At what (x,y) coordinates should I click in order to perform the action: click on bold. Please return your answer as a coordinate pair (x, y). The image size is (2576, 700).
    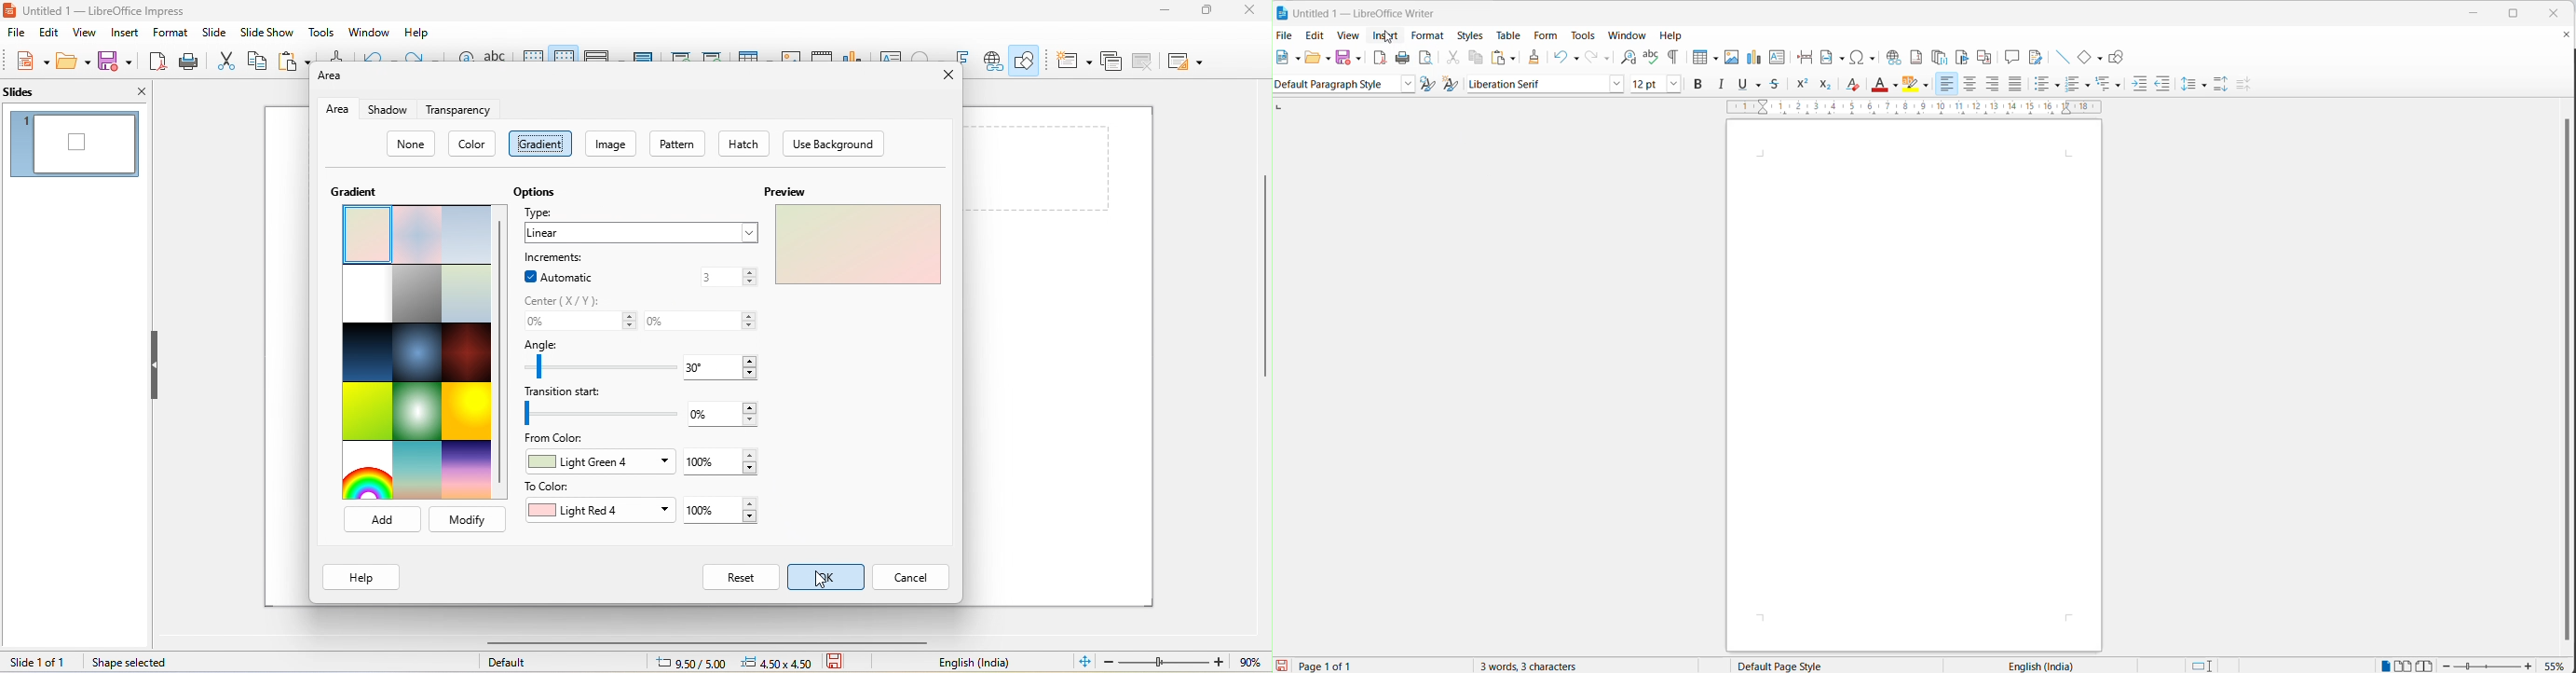
    Looking at the image, I should click on (1701, 84).